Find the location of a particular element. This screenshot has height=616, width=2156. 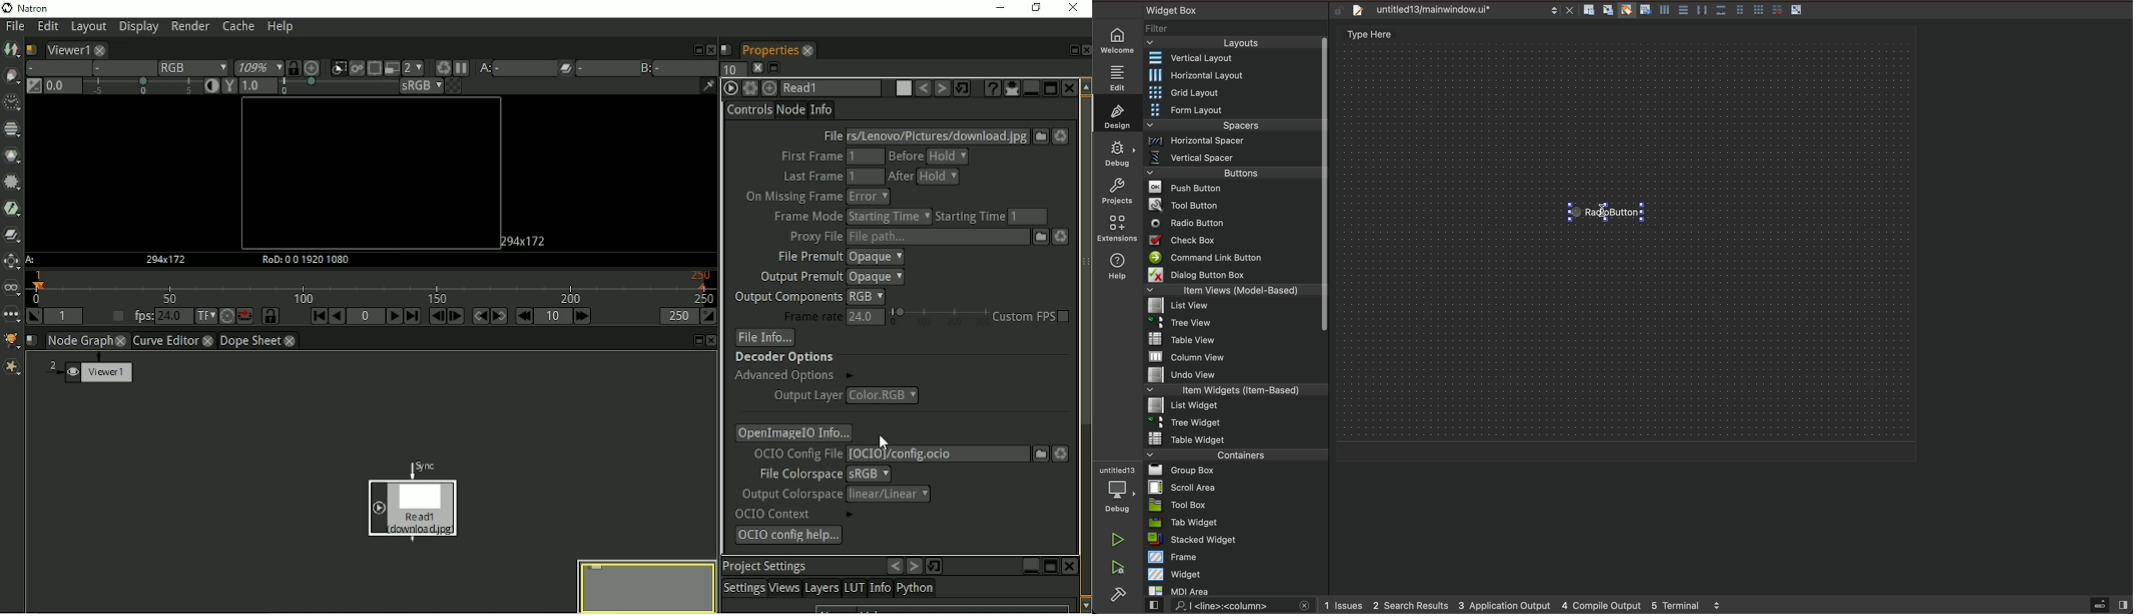

containers is located at coordinates (1233, 455).